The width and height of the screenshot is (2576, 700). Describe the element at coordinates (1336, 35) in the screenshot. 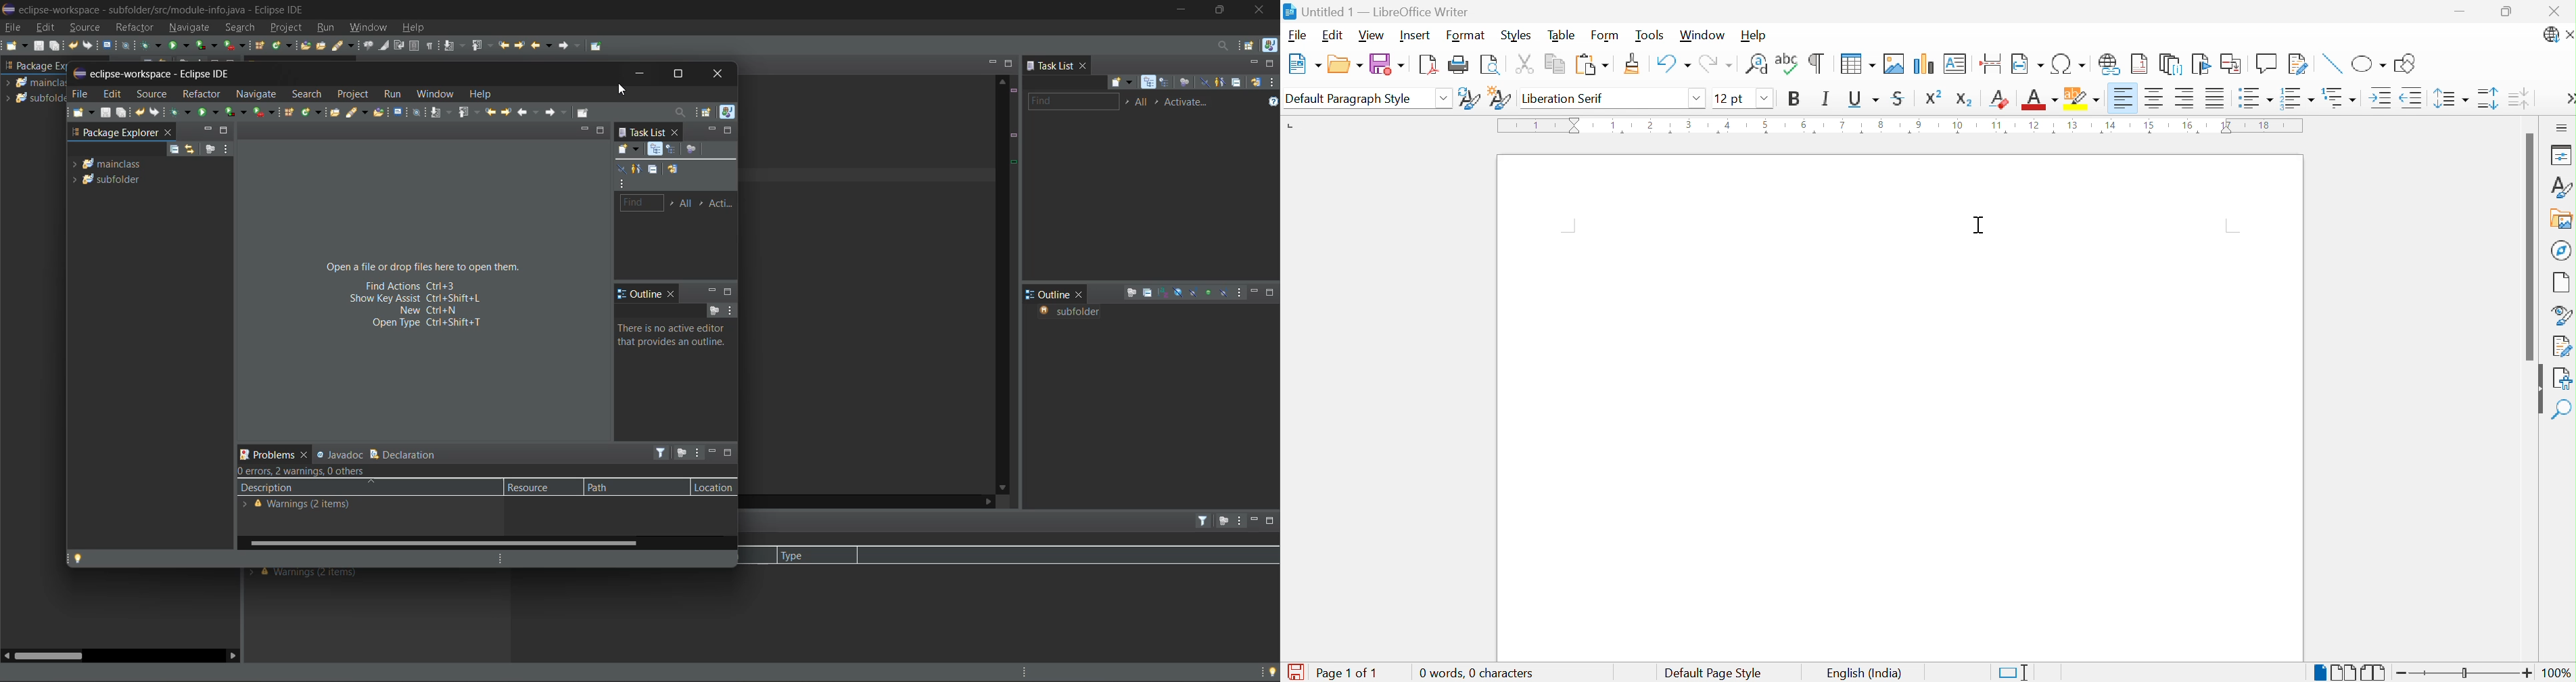

I see `Edit` at that location.